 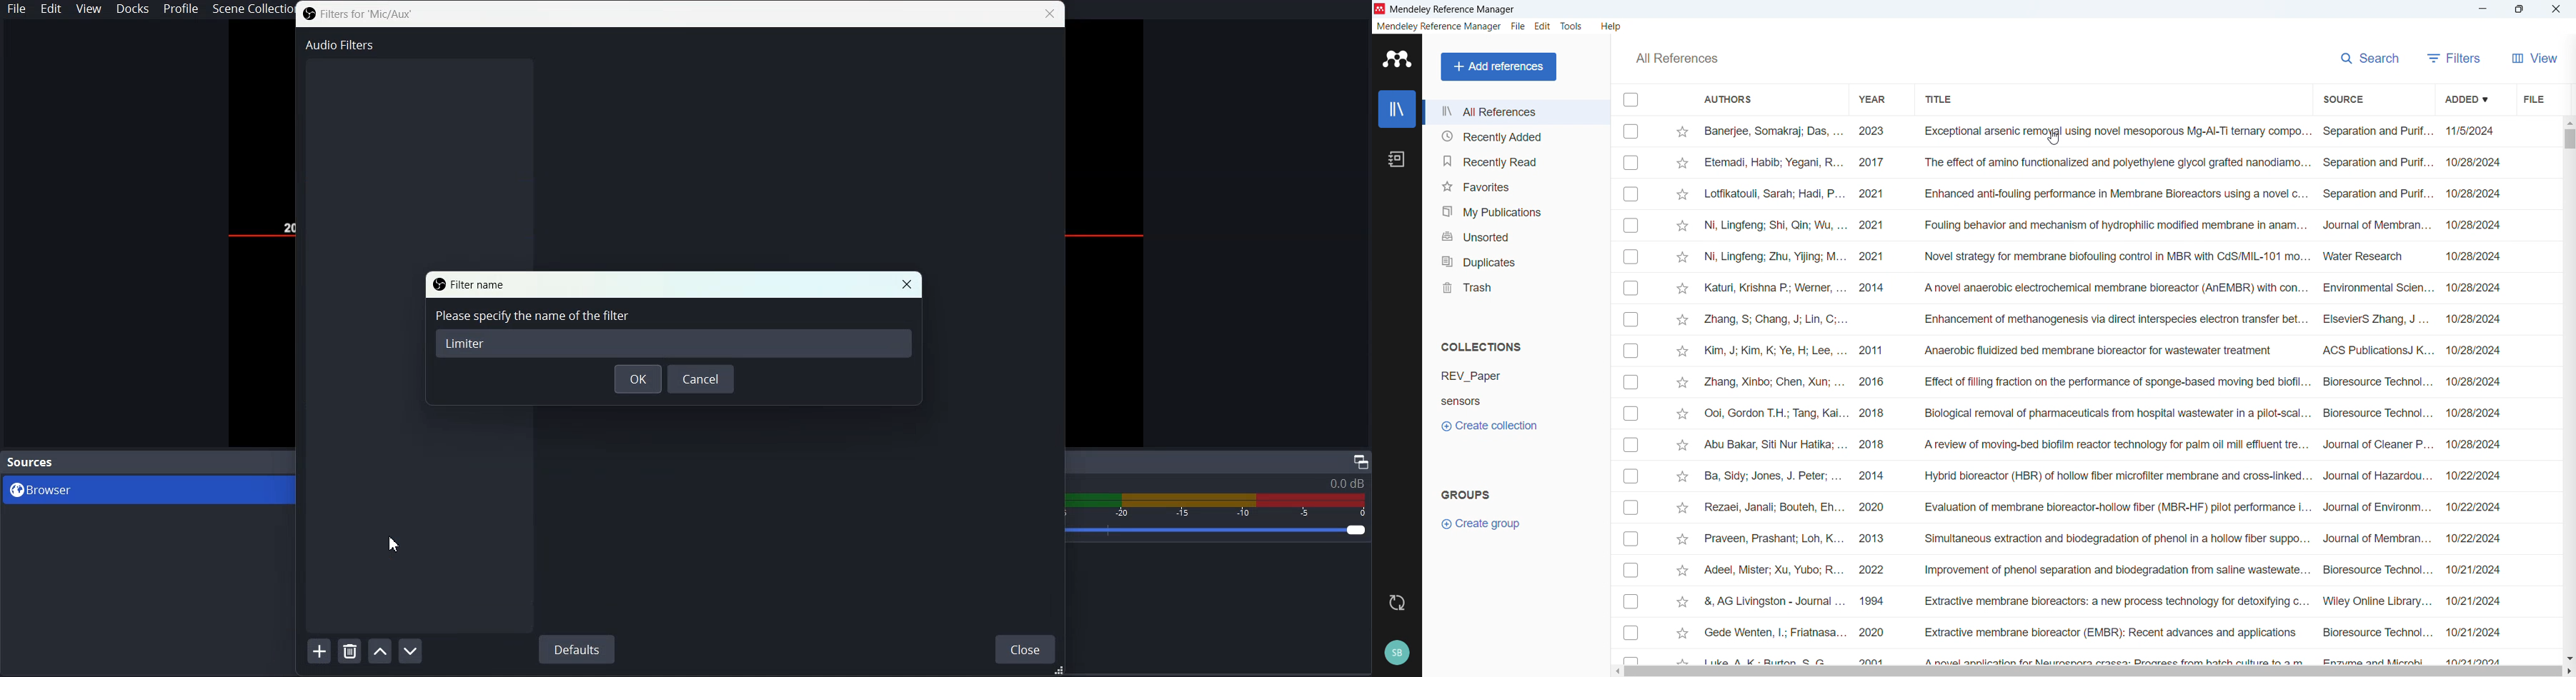 I want to click on separation and purif, so click(x=2376, y=130).